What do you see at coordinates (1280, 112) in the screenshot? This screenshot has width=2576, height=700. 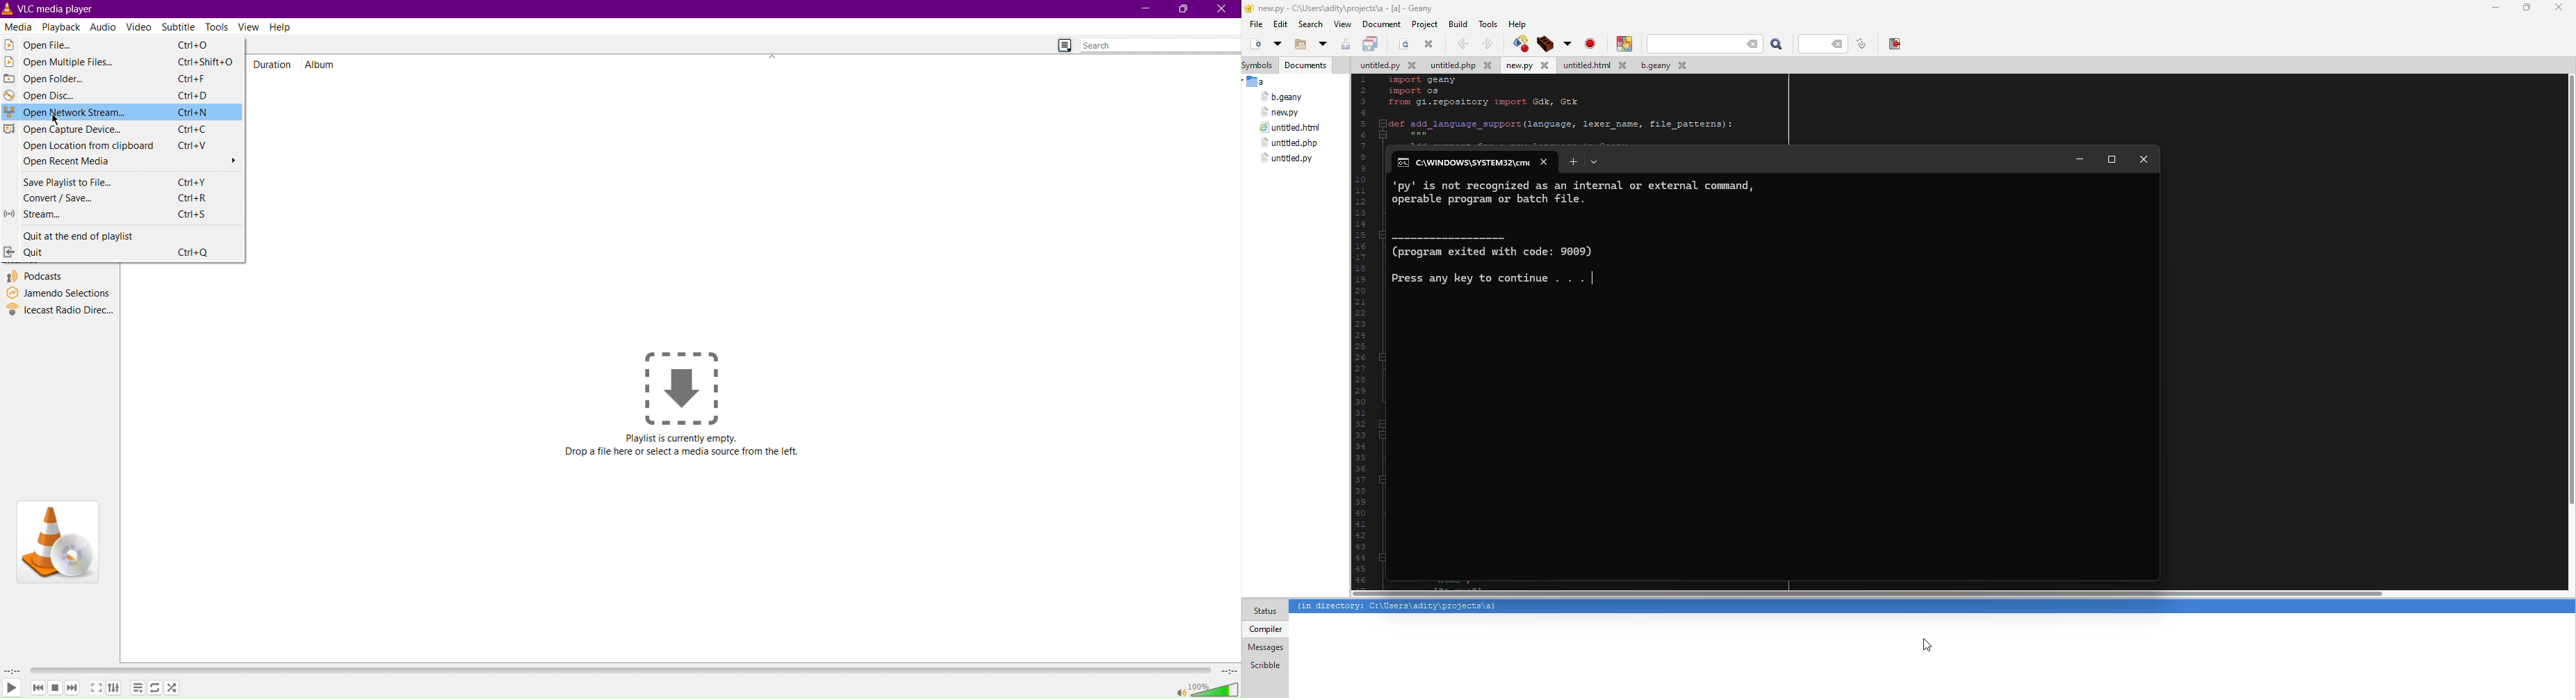 I see `file` at bounding box center [1280, 112].